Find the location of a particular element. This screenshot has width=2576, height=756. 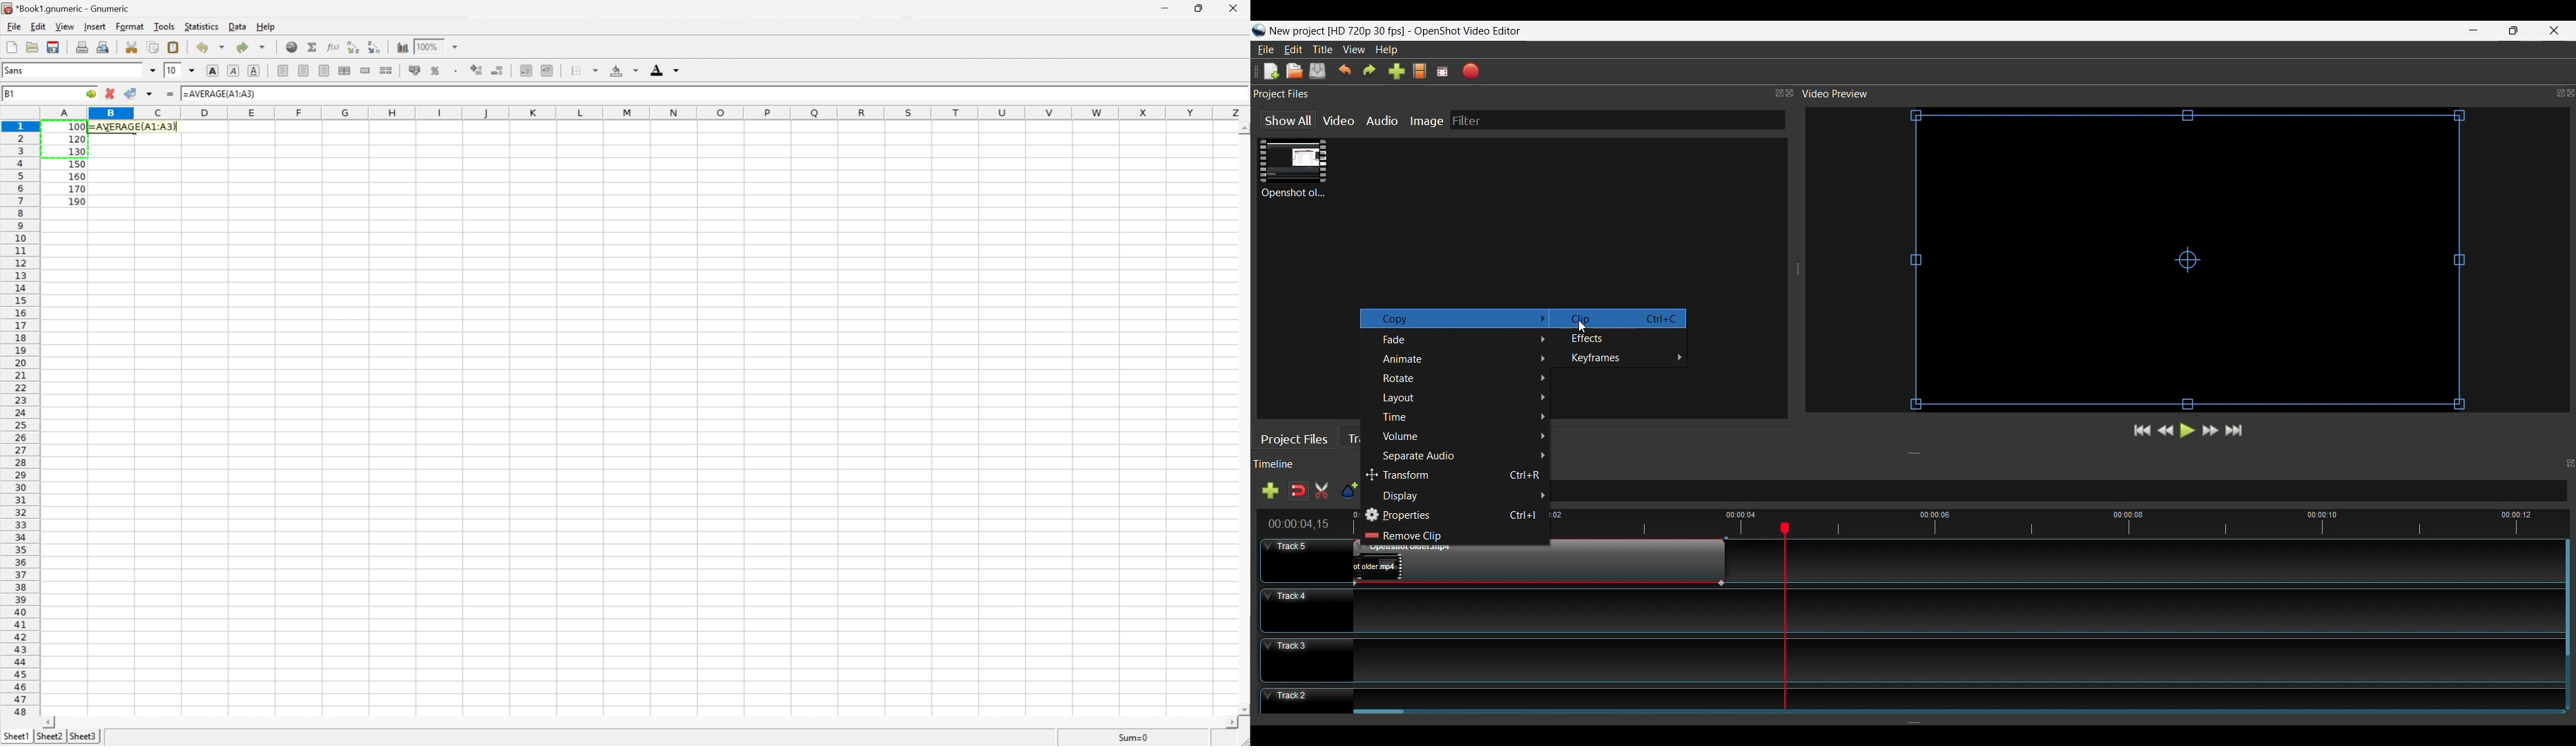

Scroll Down is located at coordinates (1243, 708).